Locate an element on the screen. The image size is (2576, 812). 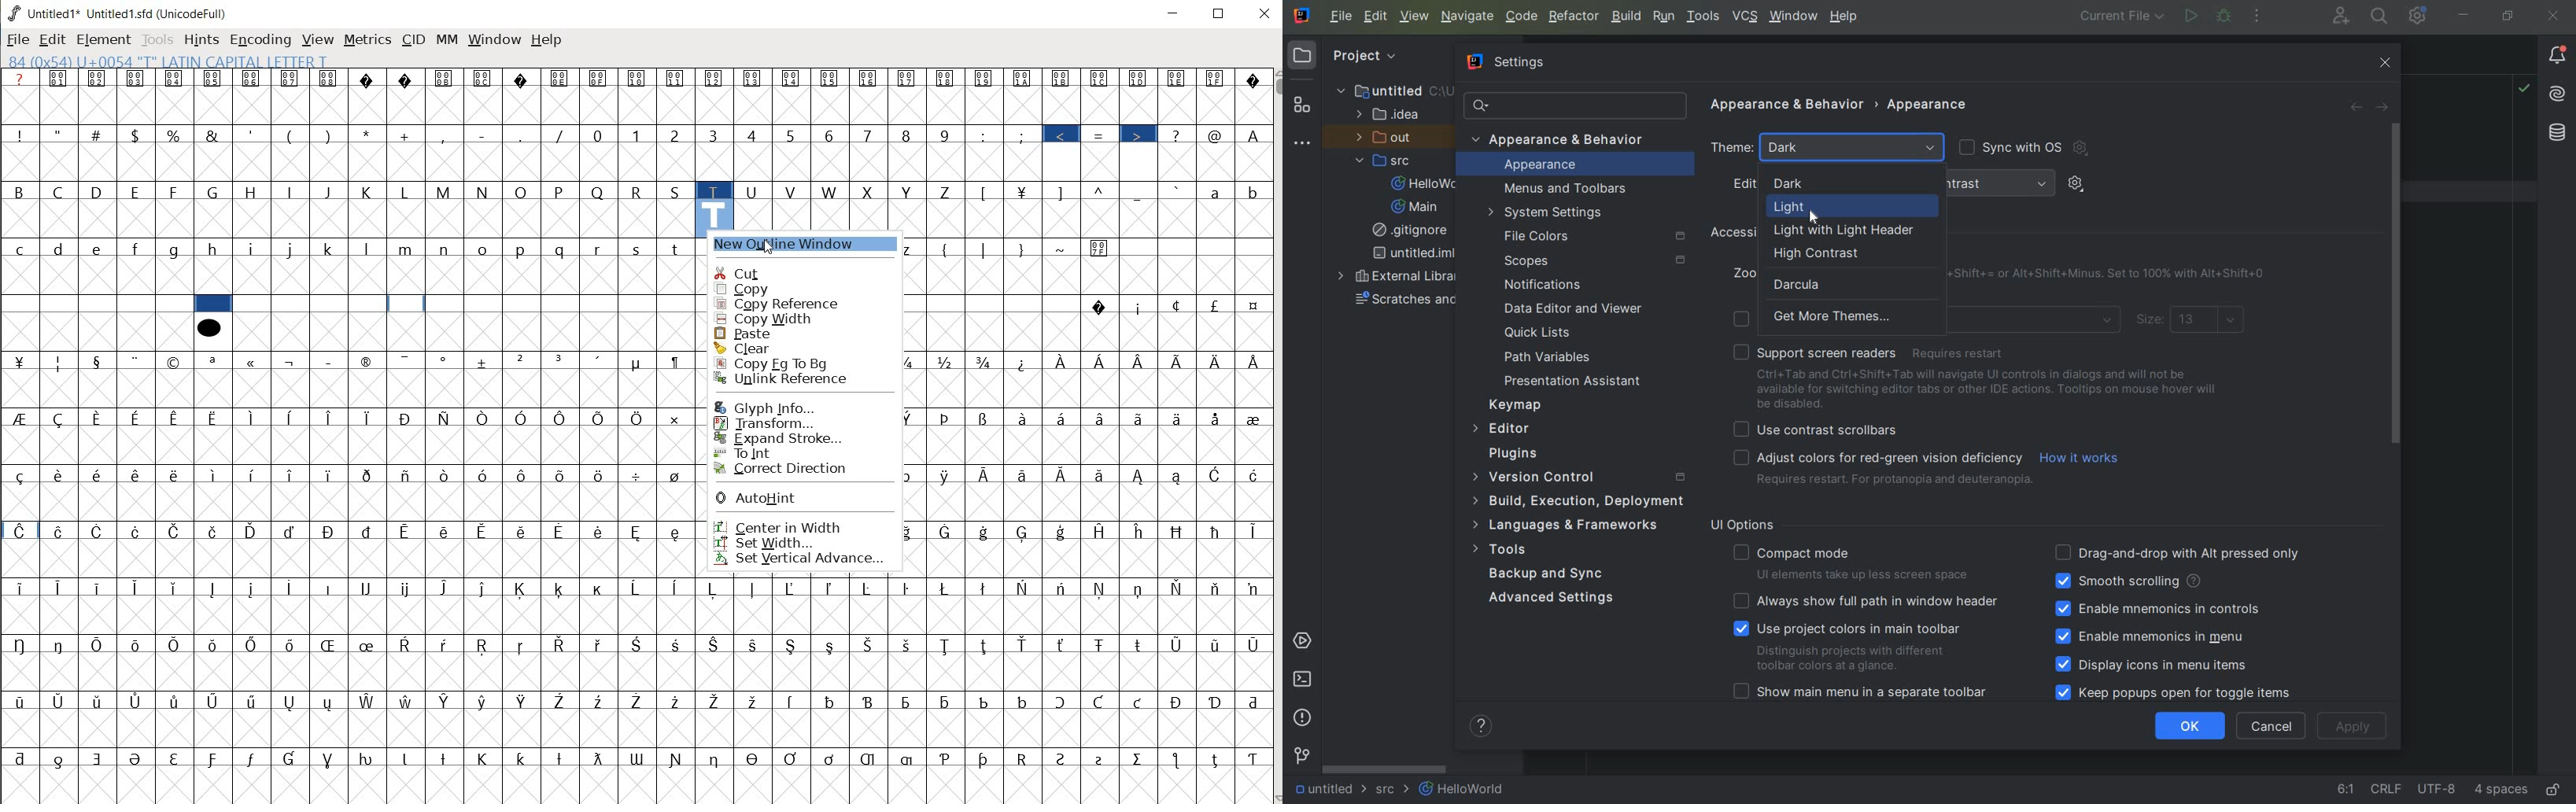
Symbol is located at coordinates (176, 418).